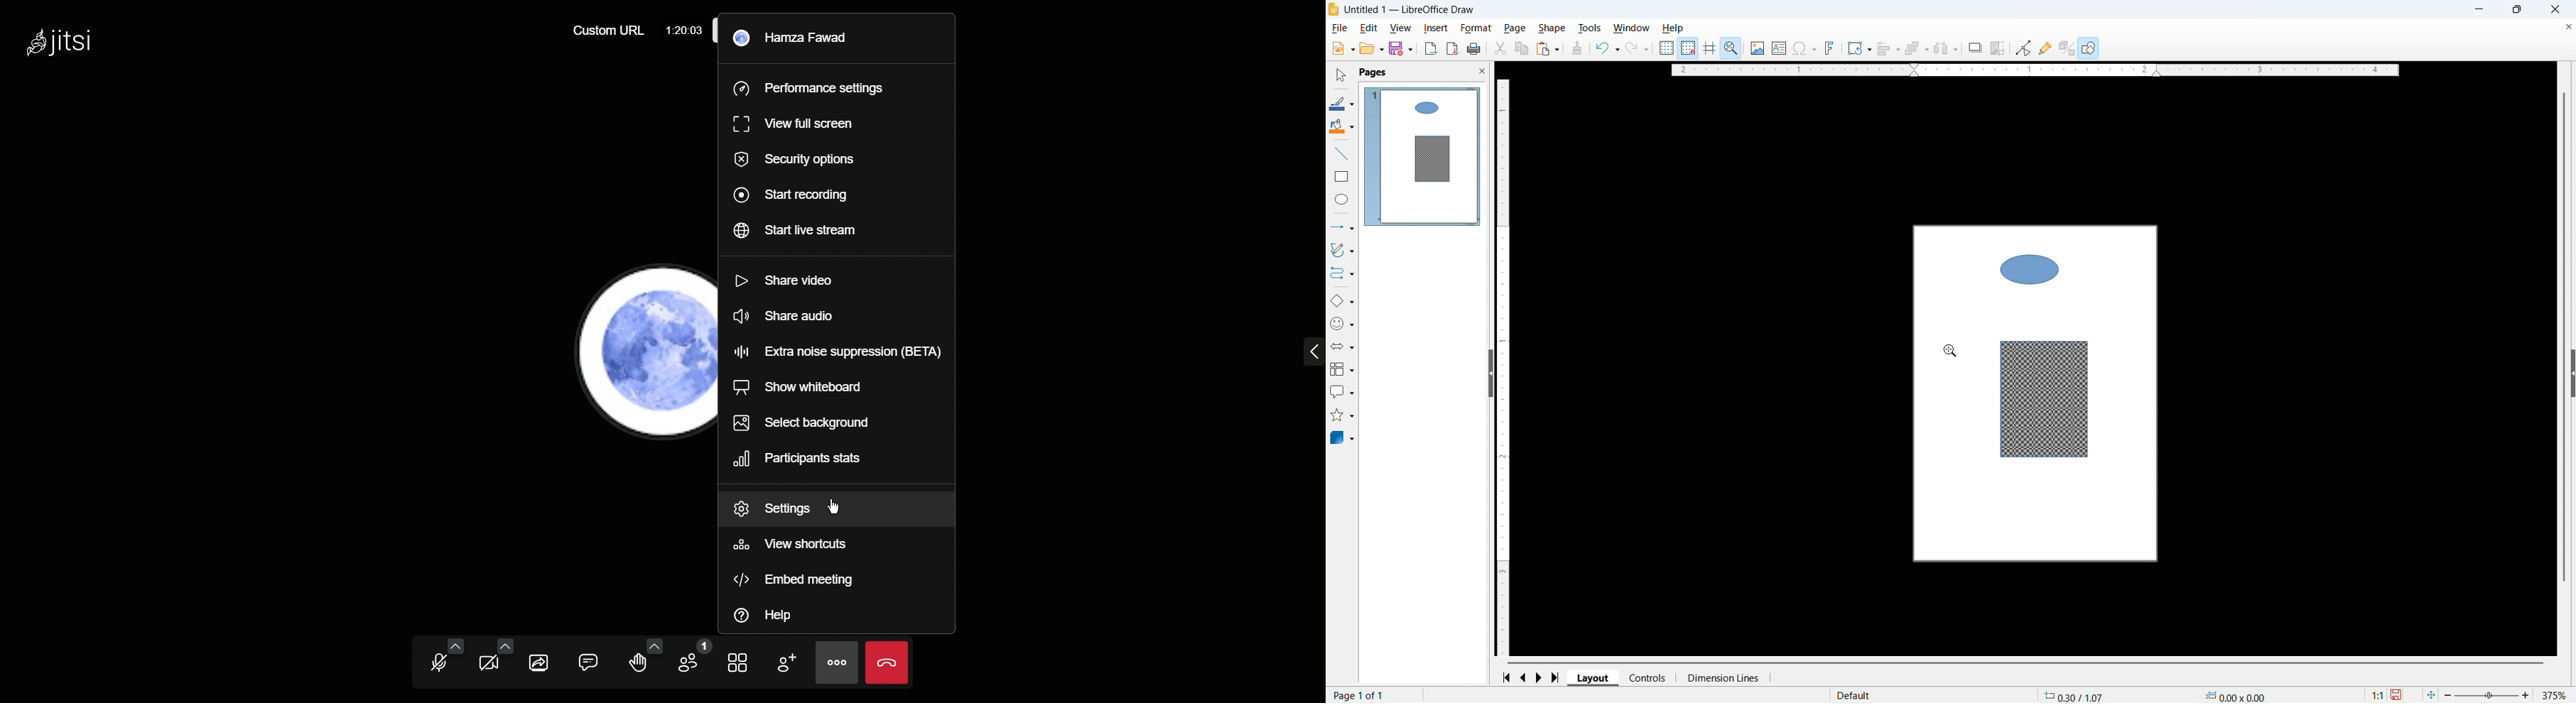 The width and height of the screenshot is (2576, 728). I want to click on Participants, so click(695, 661).